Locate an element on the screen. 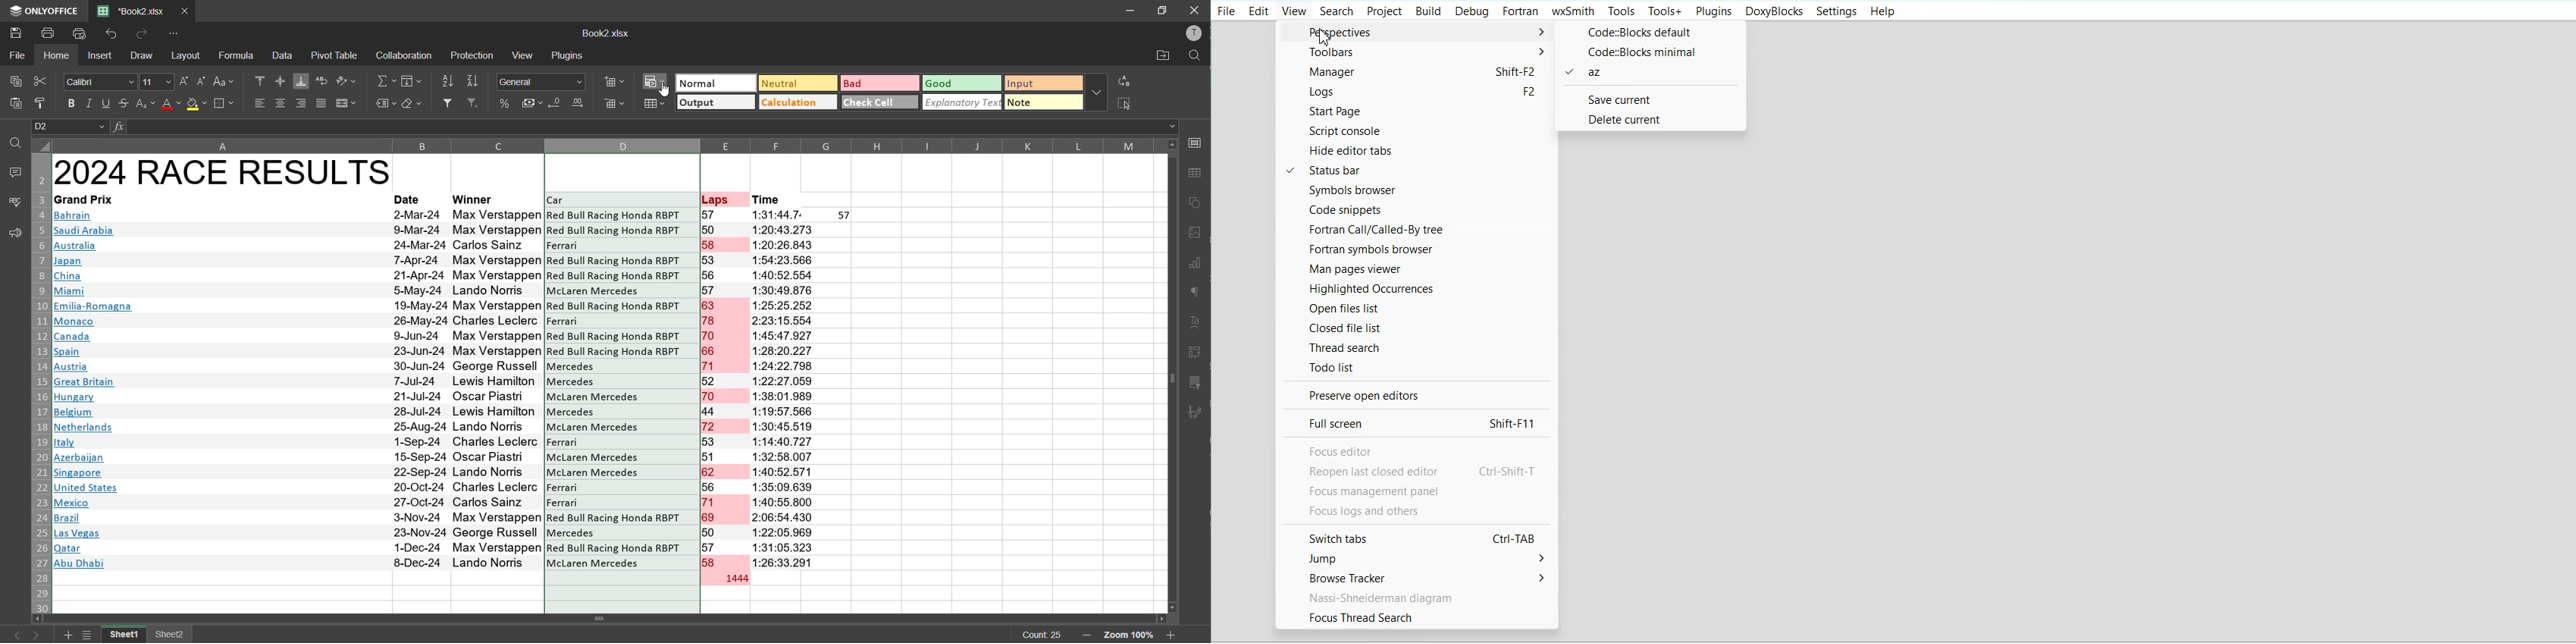 The width and height of the screenshot is (2576, 644). date is located at coordinates (410, 199).